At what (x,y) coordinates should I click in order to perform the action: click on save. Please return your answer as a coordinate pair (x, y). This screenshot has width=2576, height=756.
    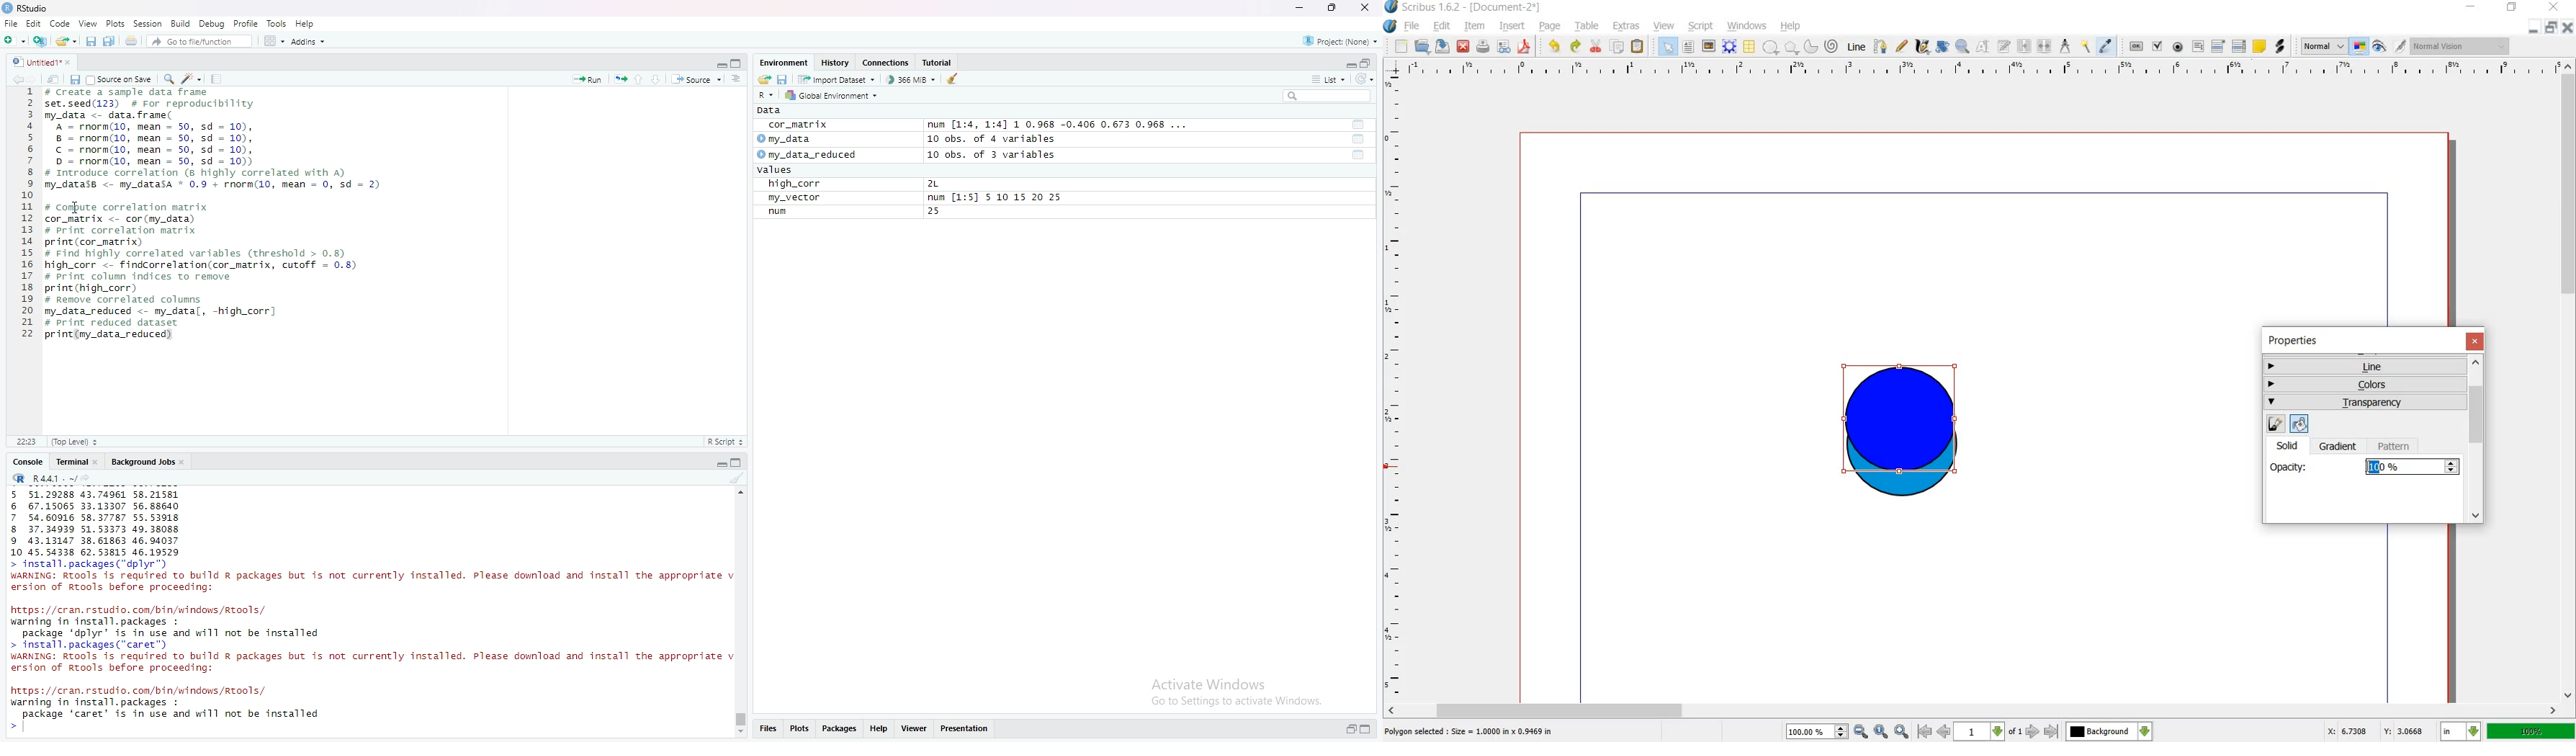
    Looking at the image, I should click on (73, 79).